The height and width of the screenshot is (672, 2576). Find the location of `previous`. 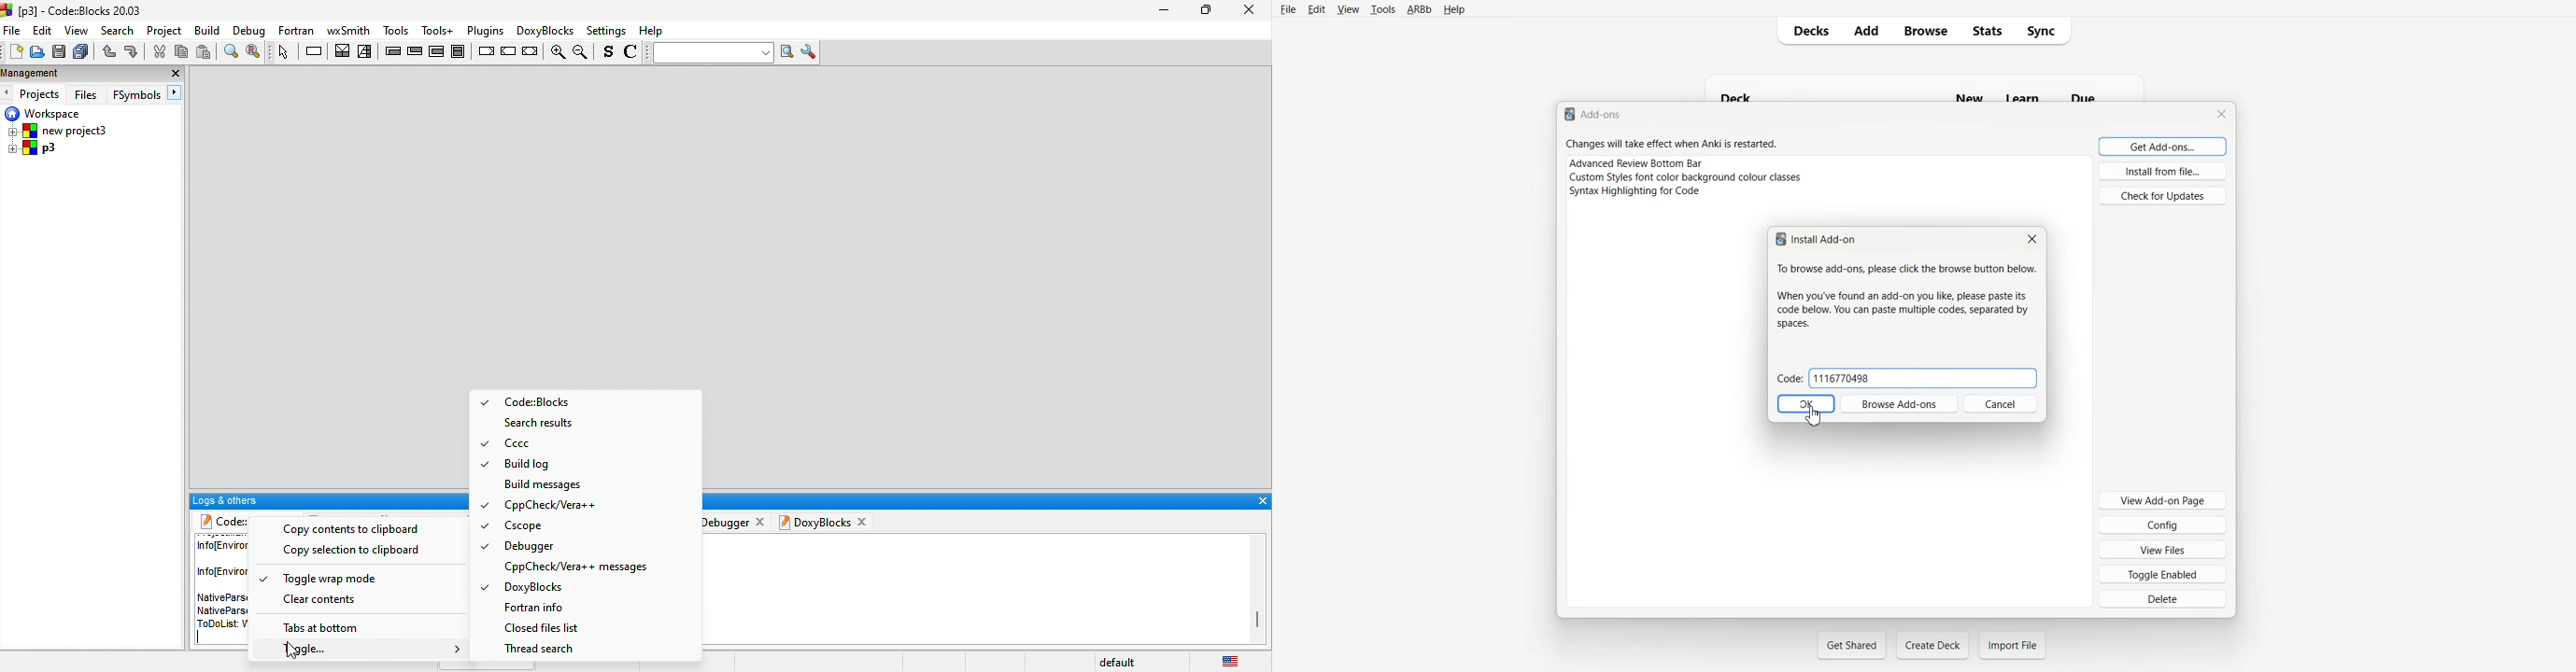

previous is located at coordinates (8, 93).